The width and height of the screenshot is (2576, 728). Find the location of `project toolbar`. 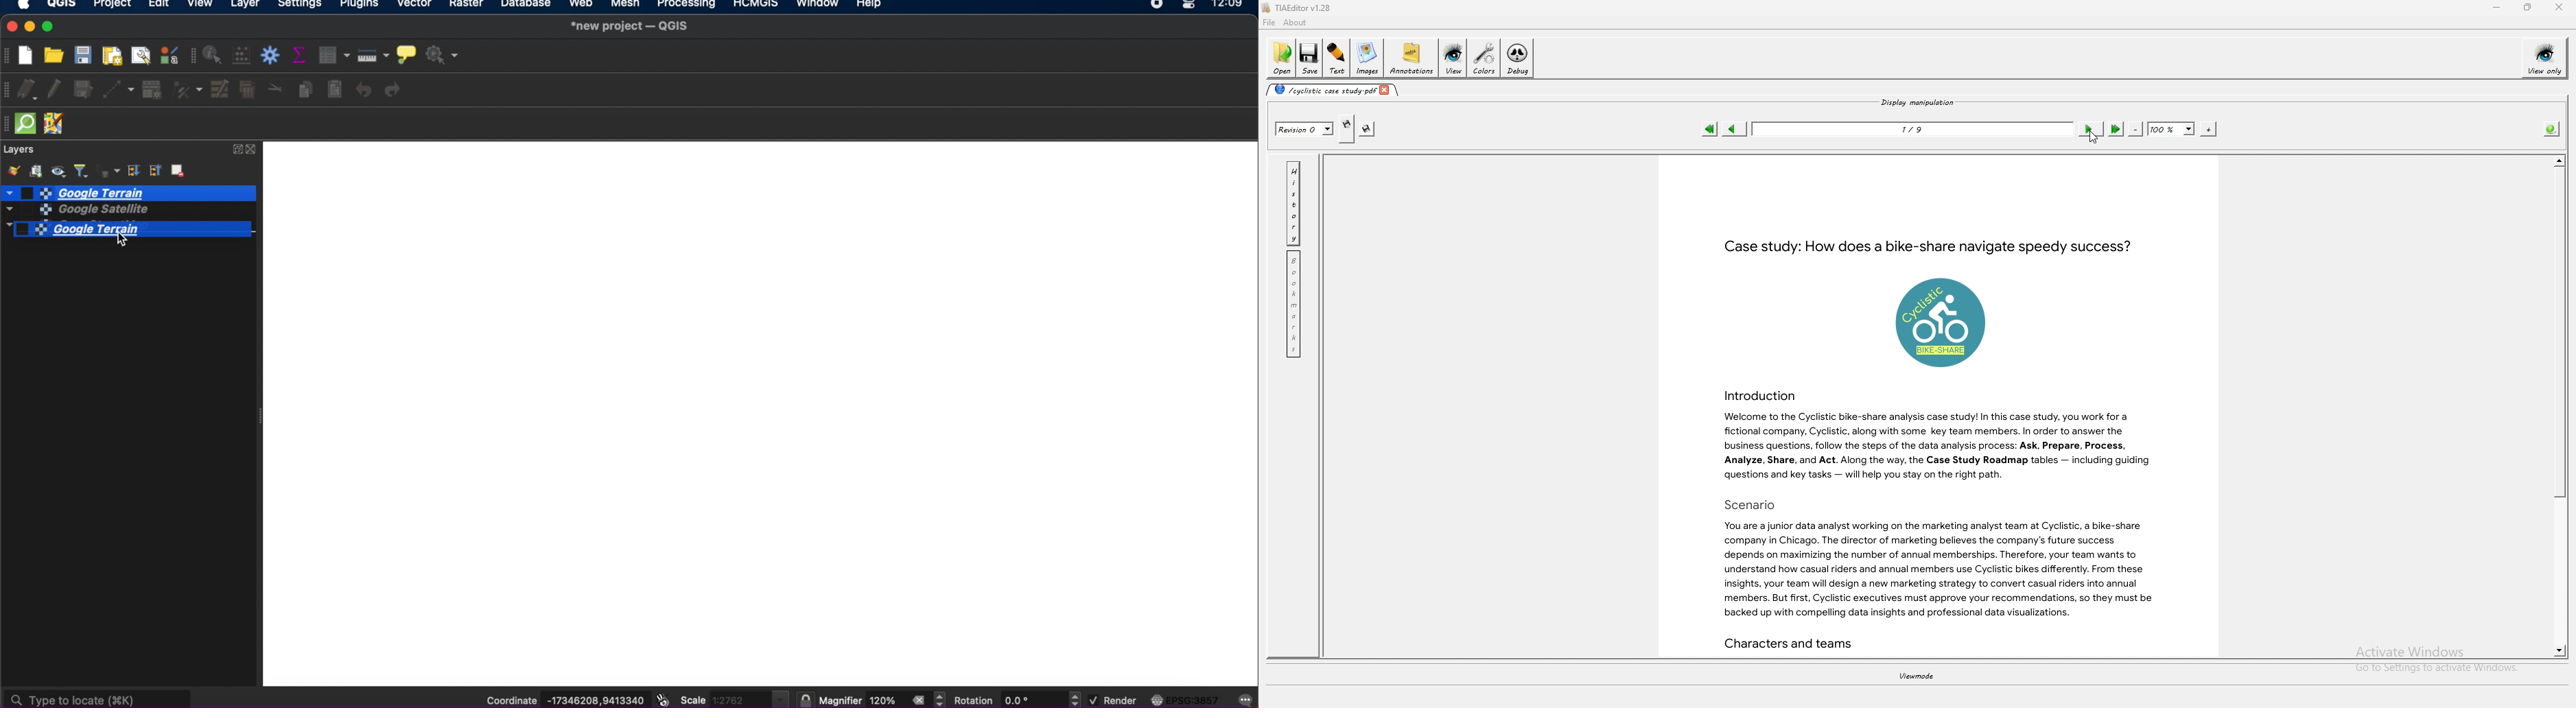

project toolbar is located at coordinates (8, 56).